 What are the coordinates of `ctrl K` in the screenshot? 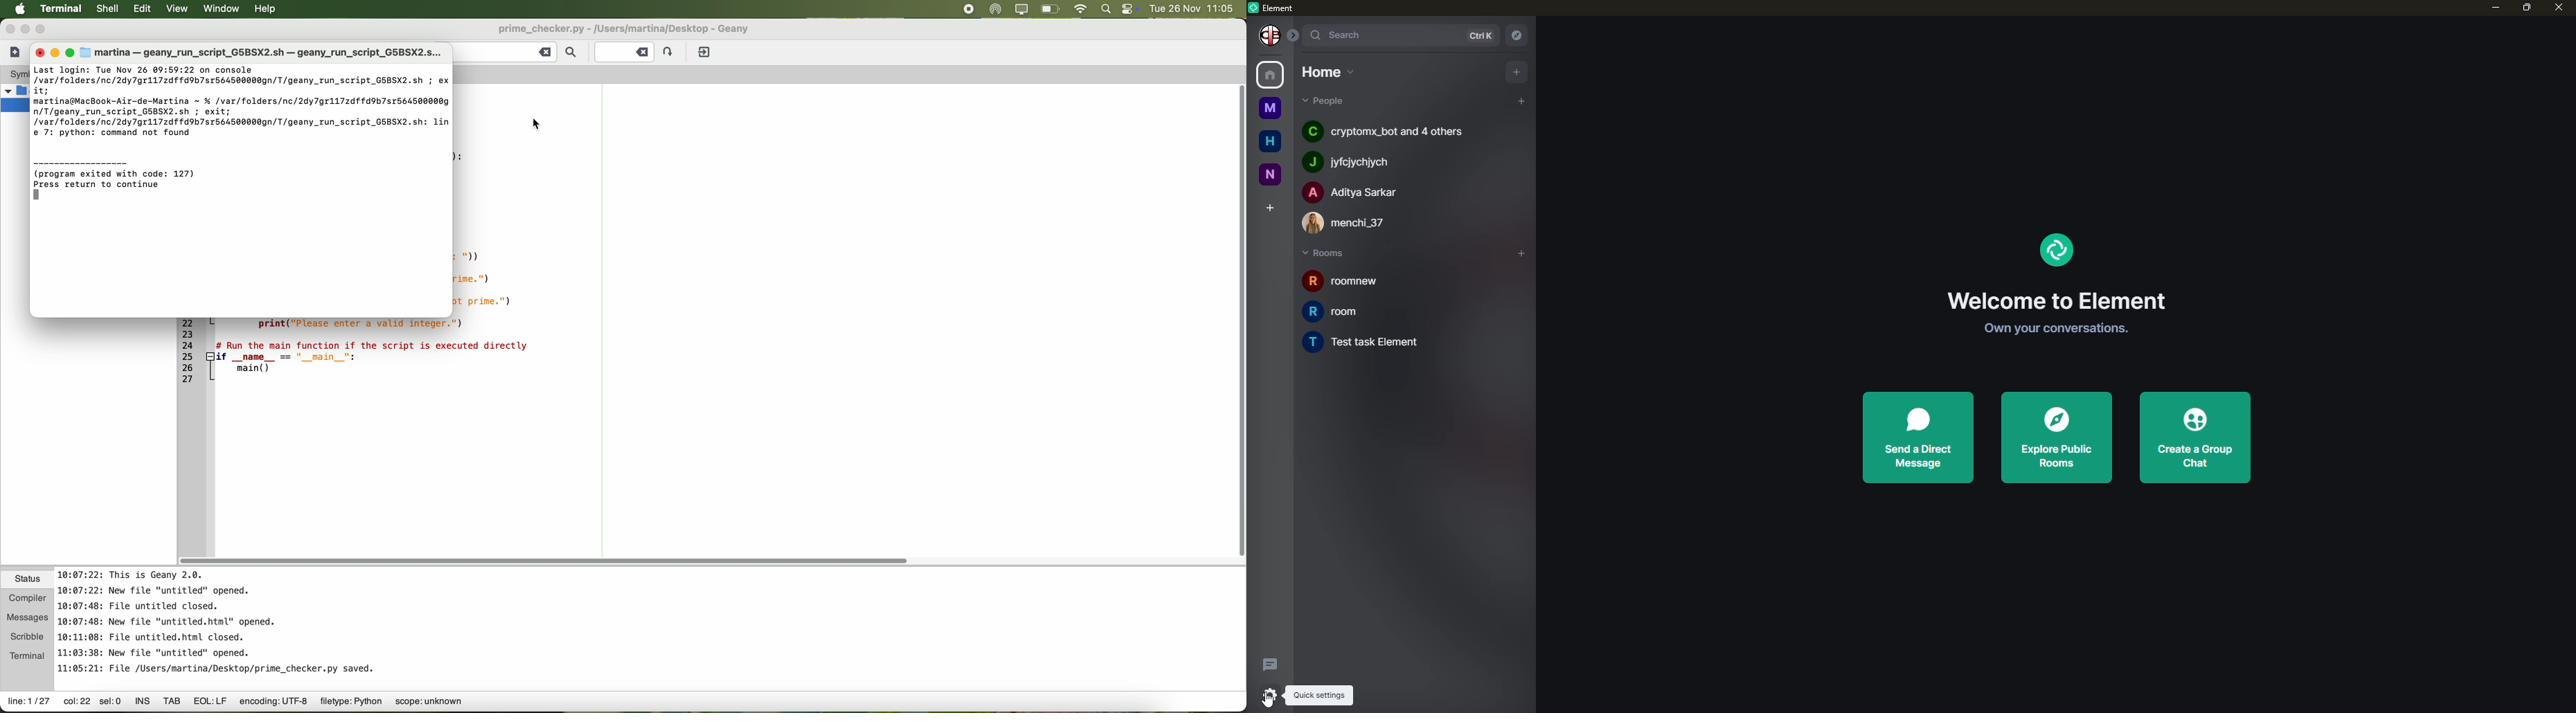 It's located at (1475, 33).